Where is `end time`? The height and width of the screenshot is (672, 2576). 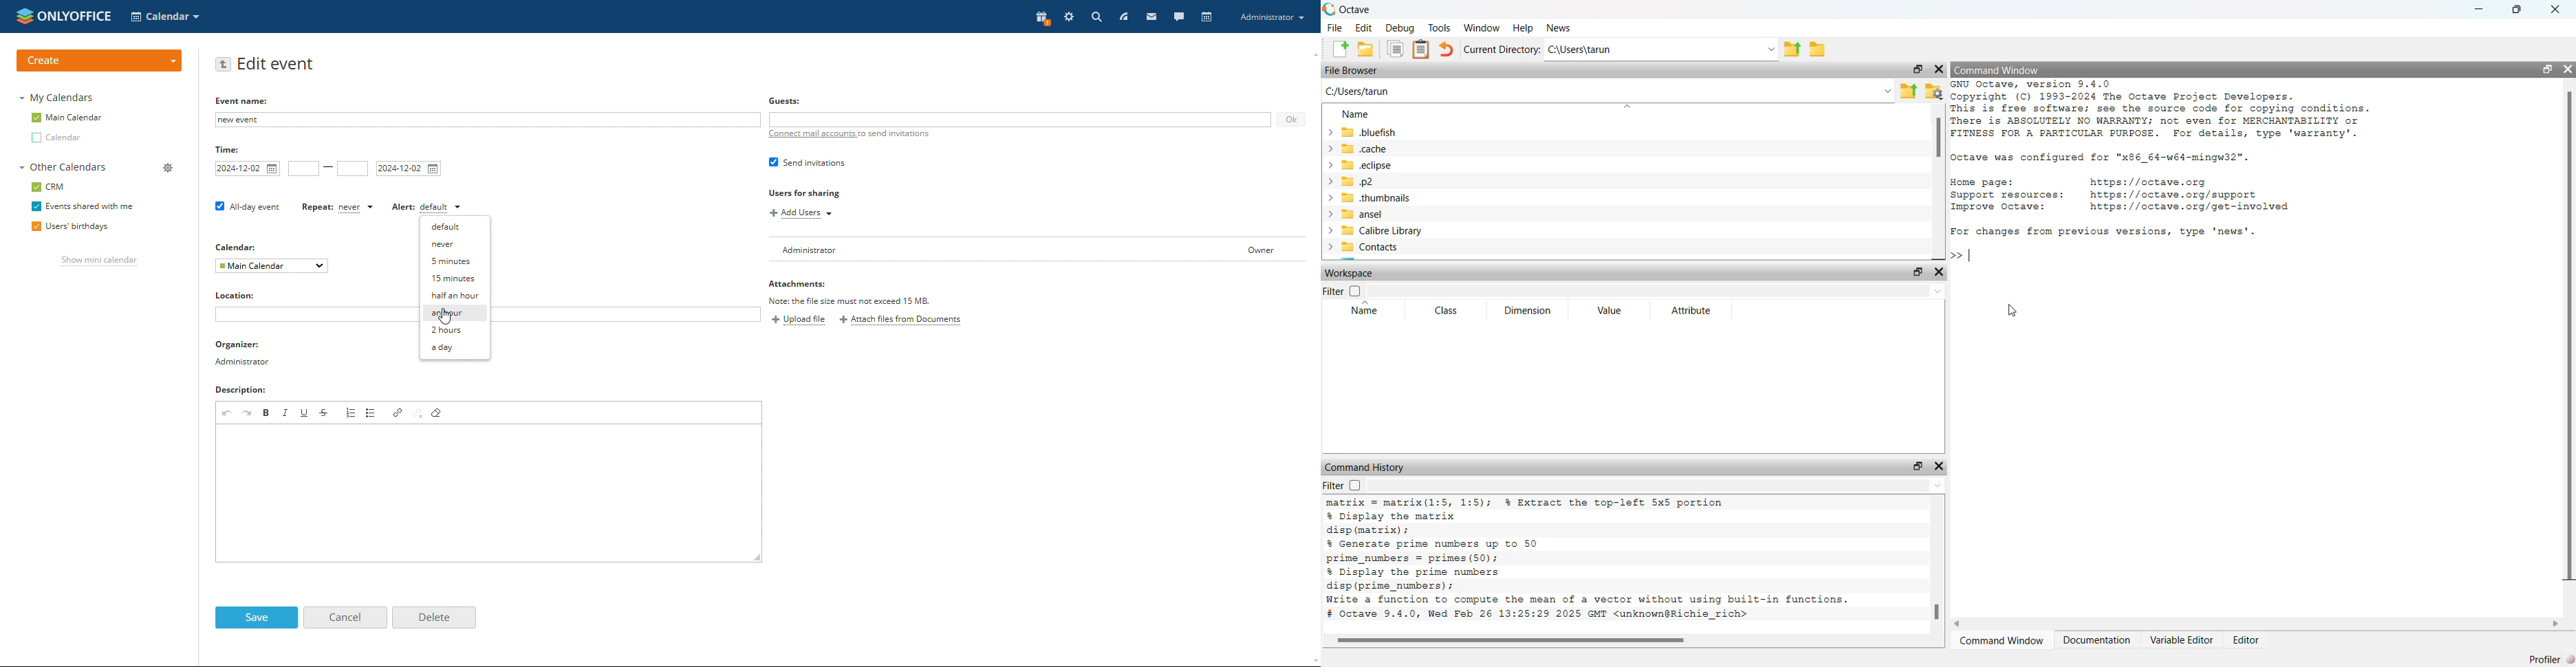
end time is located at coordinates (353, 168).